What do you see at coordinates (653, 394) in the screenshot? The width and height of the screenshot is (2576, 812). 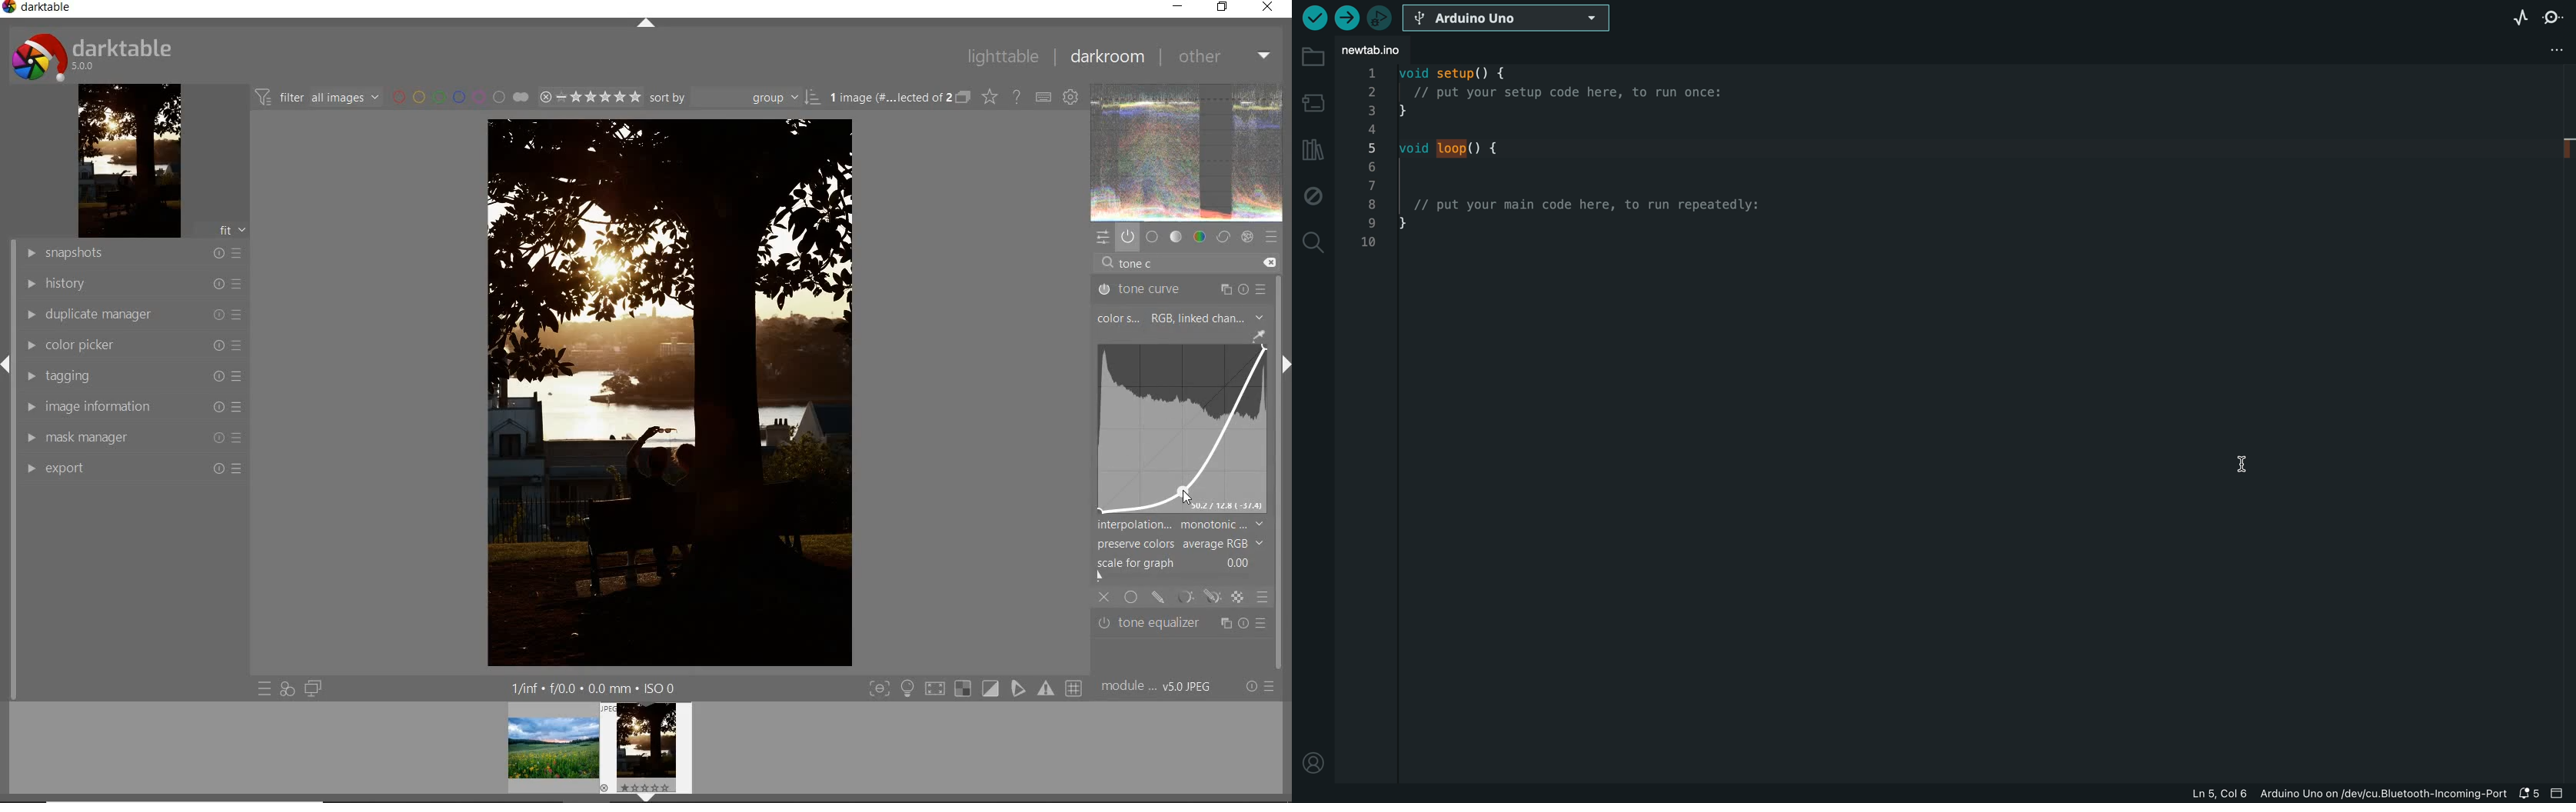 I see `selected image` at bounding box center [653, 394].